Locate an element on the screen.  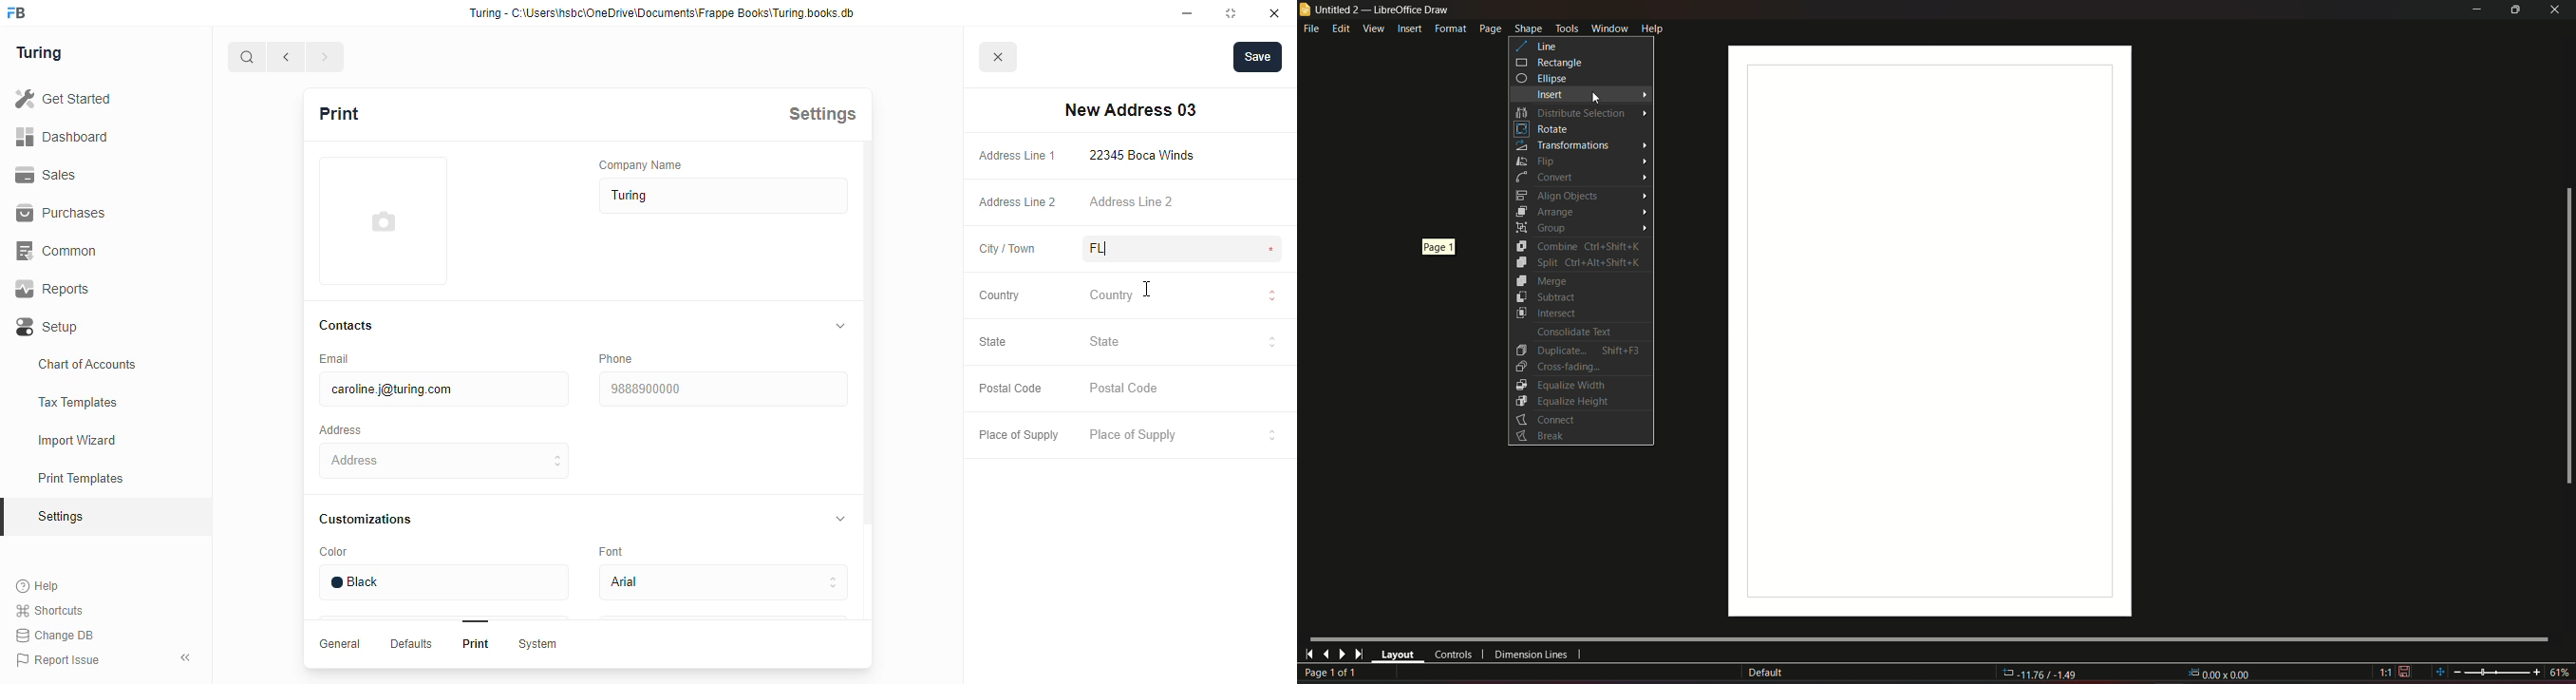
edit is located at coordinates (1342, 28).